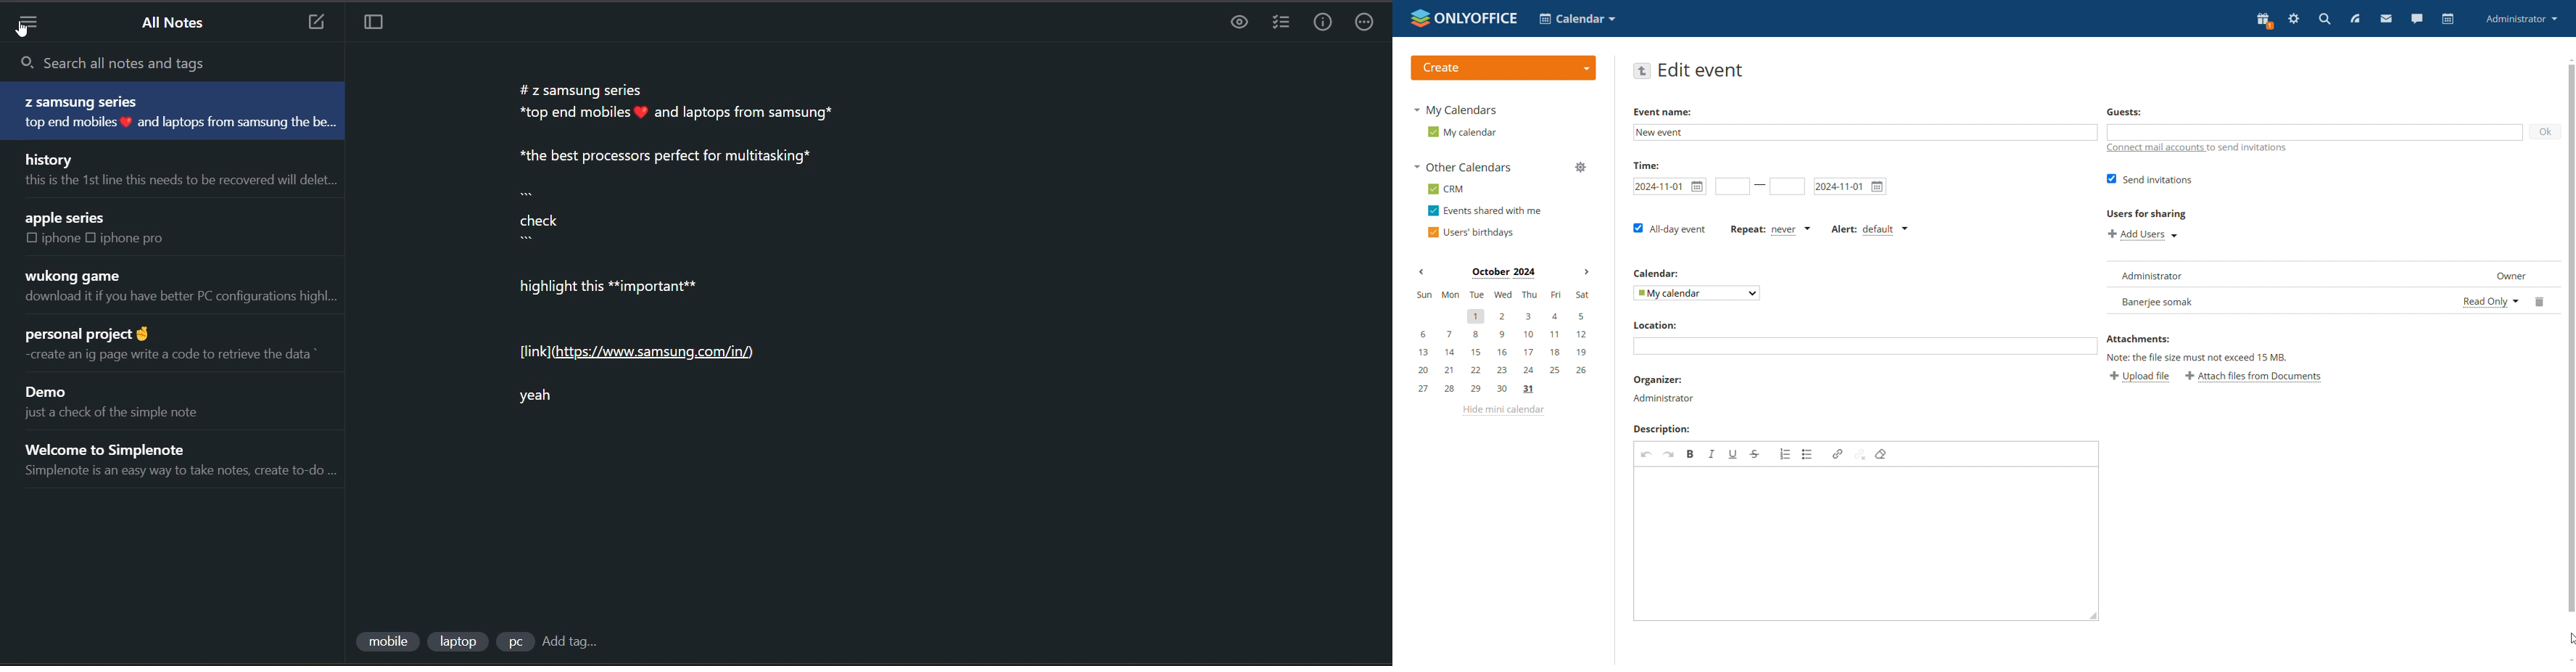 The height and width of the screenshot is (672, 2576). Describe the element at coordinates (1464, 17) in the screenshot. I see `logo` at that location.